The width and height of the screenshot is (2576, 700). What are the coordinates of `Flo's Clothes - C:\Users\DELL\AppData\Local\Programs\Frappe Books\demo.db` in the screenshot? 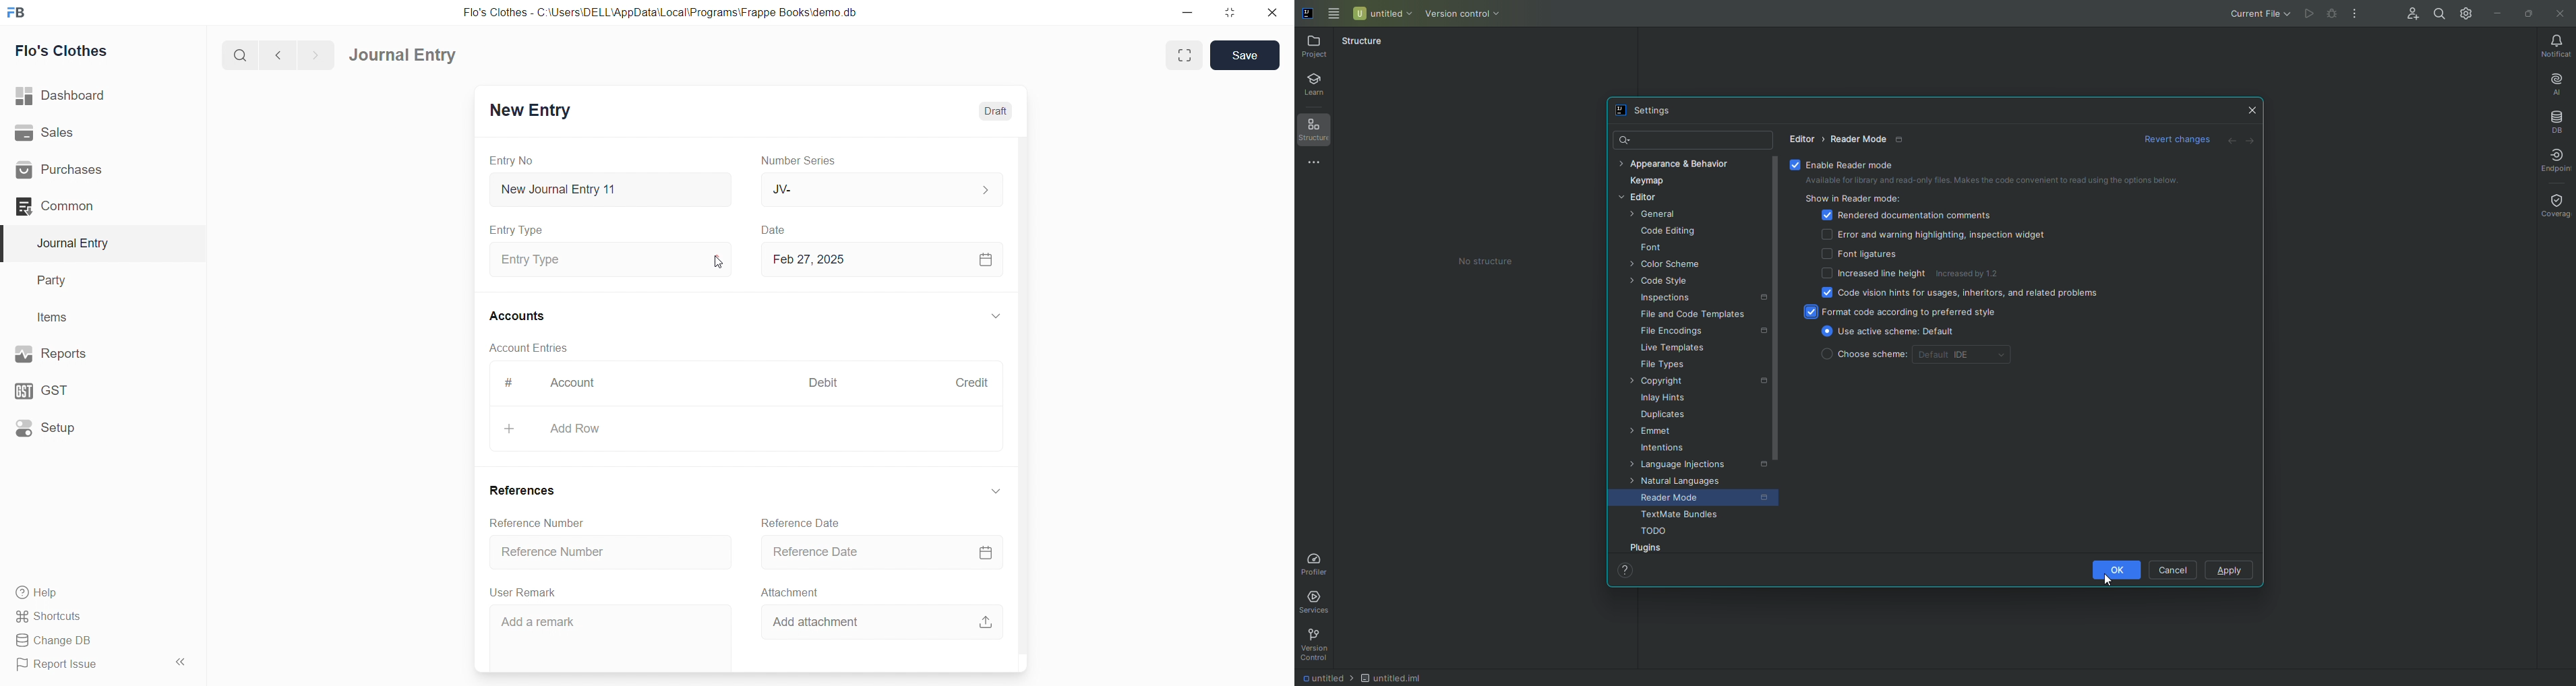 It's located at (660, 11).